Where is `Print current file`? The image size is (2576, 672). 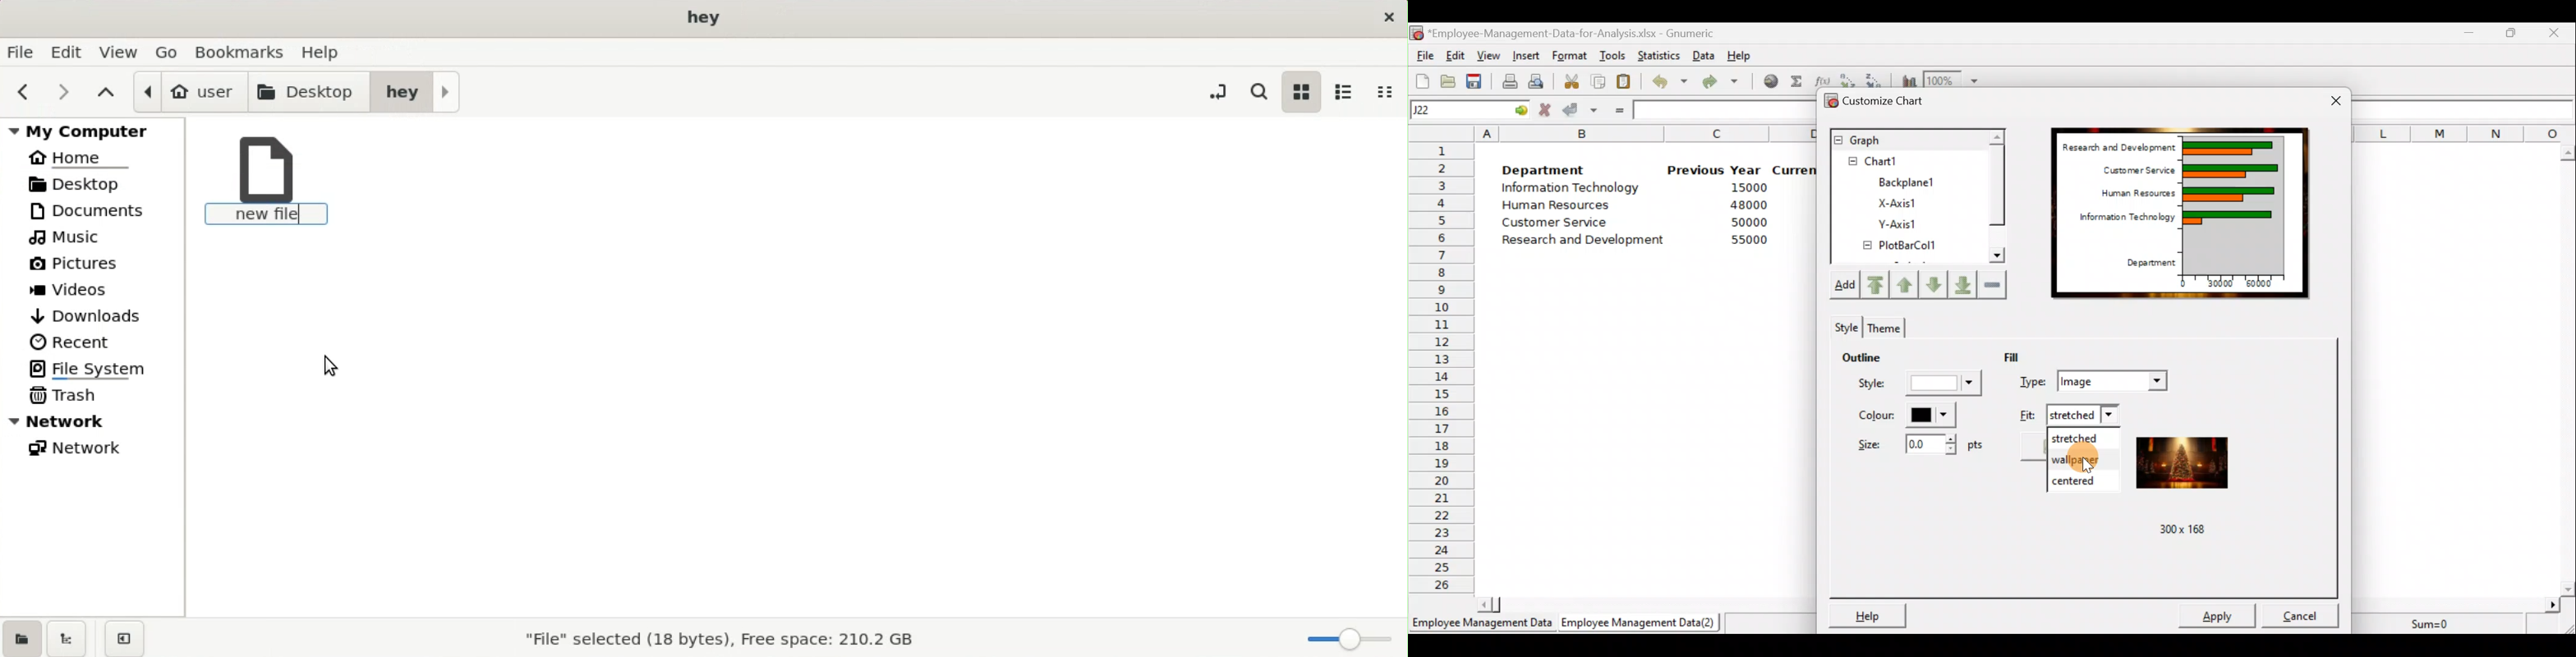
Print current file is located at coordinates (1508, 79).